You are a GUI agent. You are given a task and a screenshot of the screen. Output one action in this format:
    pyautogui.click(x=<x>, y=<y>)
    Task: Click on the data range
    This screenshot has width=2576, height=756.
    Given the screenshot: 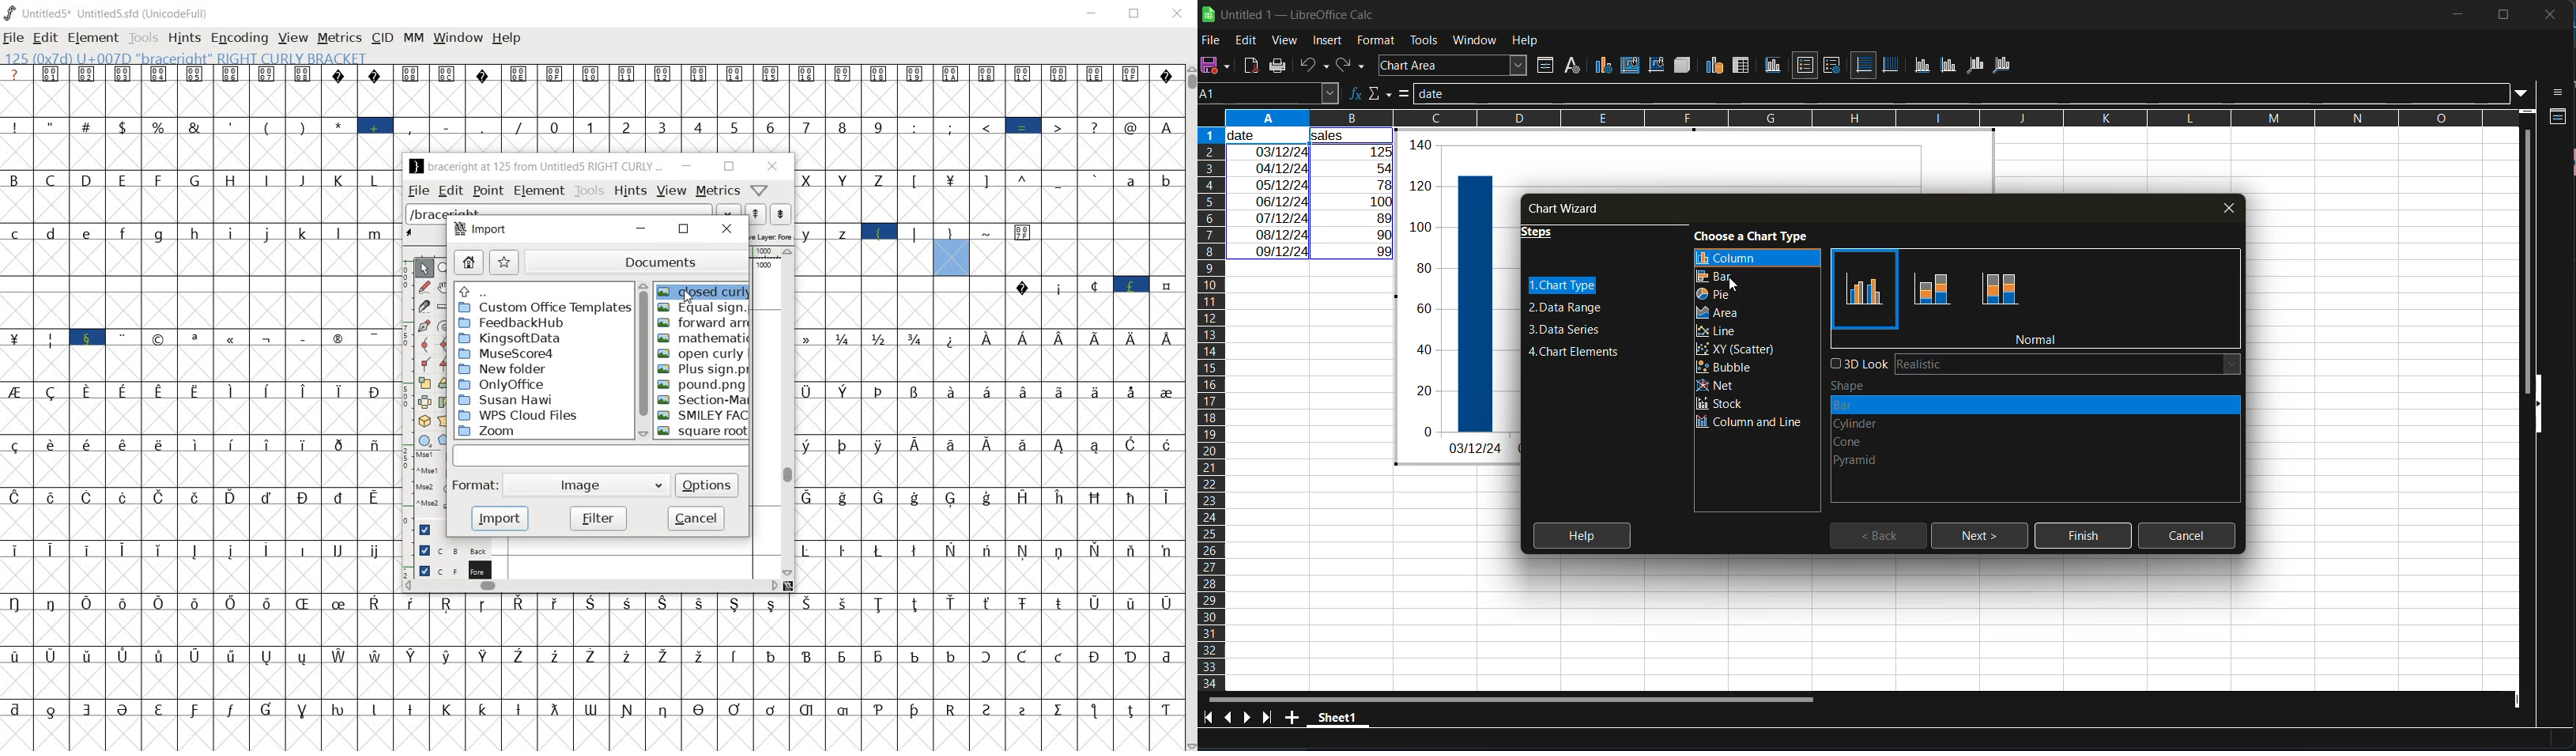 What is the action you would take?
    pyautogui.click(x=1563, y=306)
    